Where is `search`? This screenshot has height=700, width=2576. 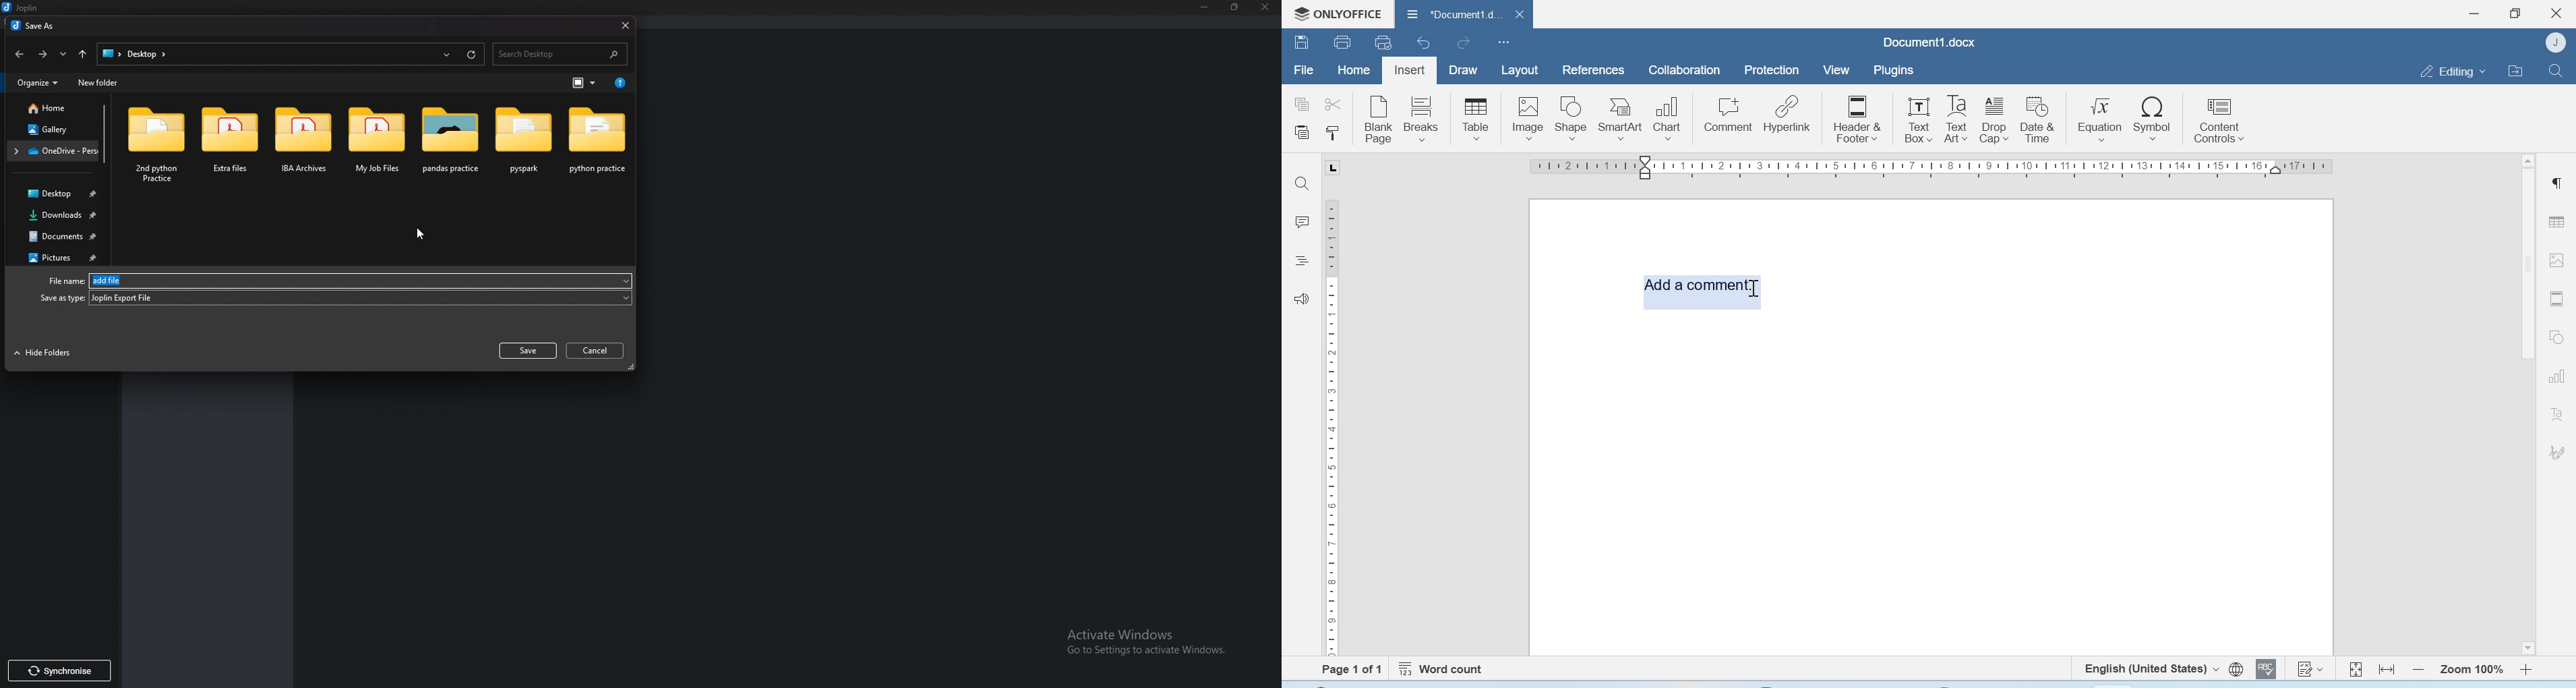 search is located at coordinates (560, 54).